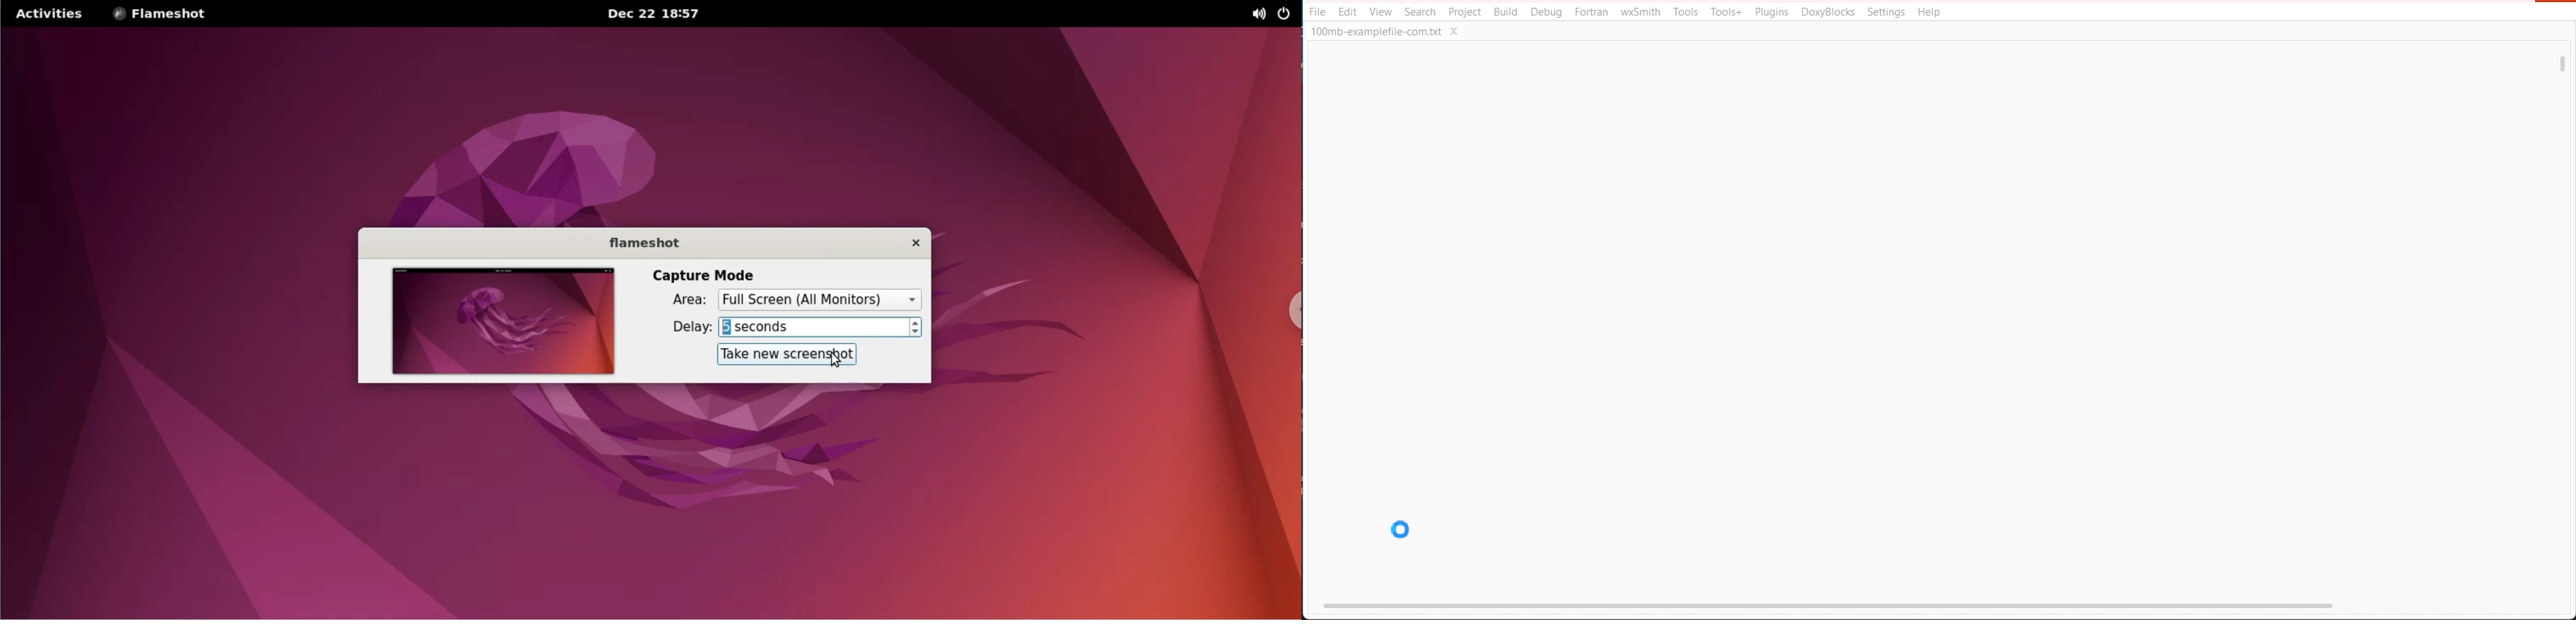  What do you see at coordinates (1464, 12) in the screenshot?
I see `Project` at bounding box center [1464, 12].